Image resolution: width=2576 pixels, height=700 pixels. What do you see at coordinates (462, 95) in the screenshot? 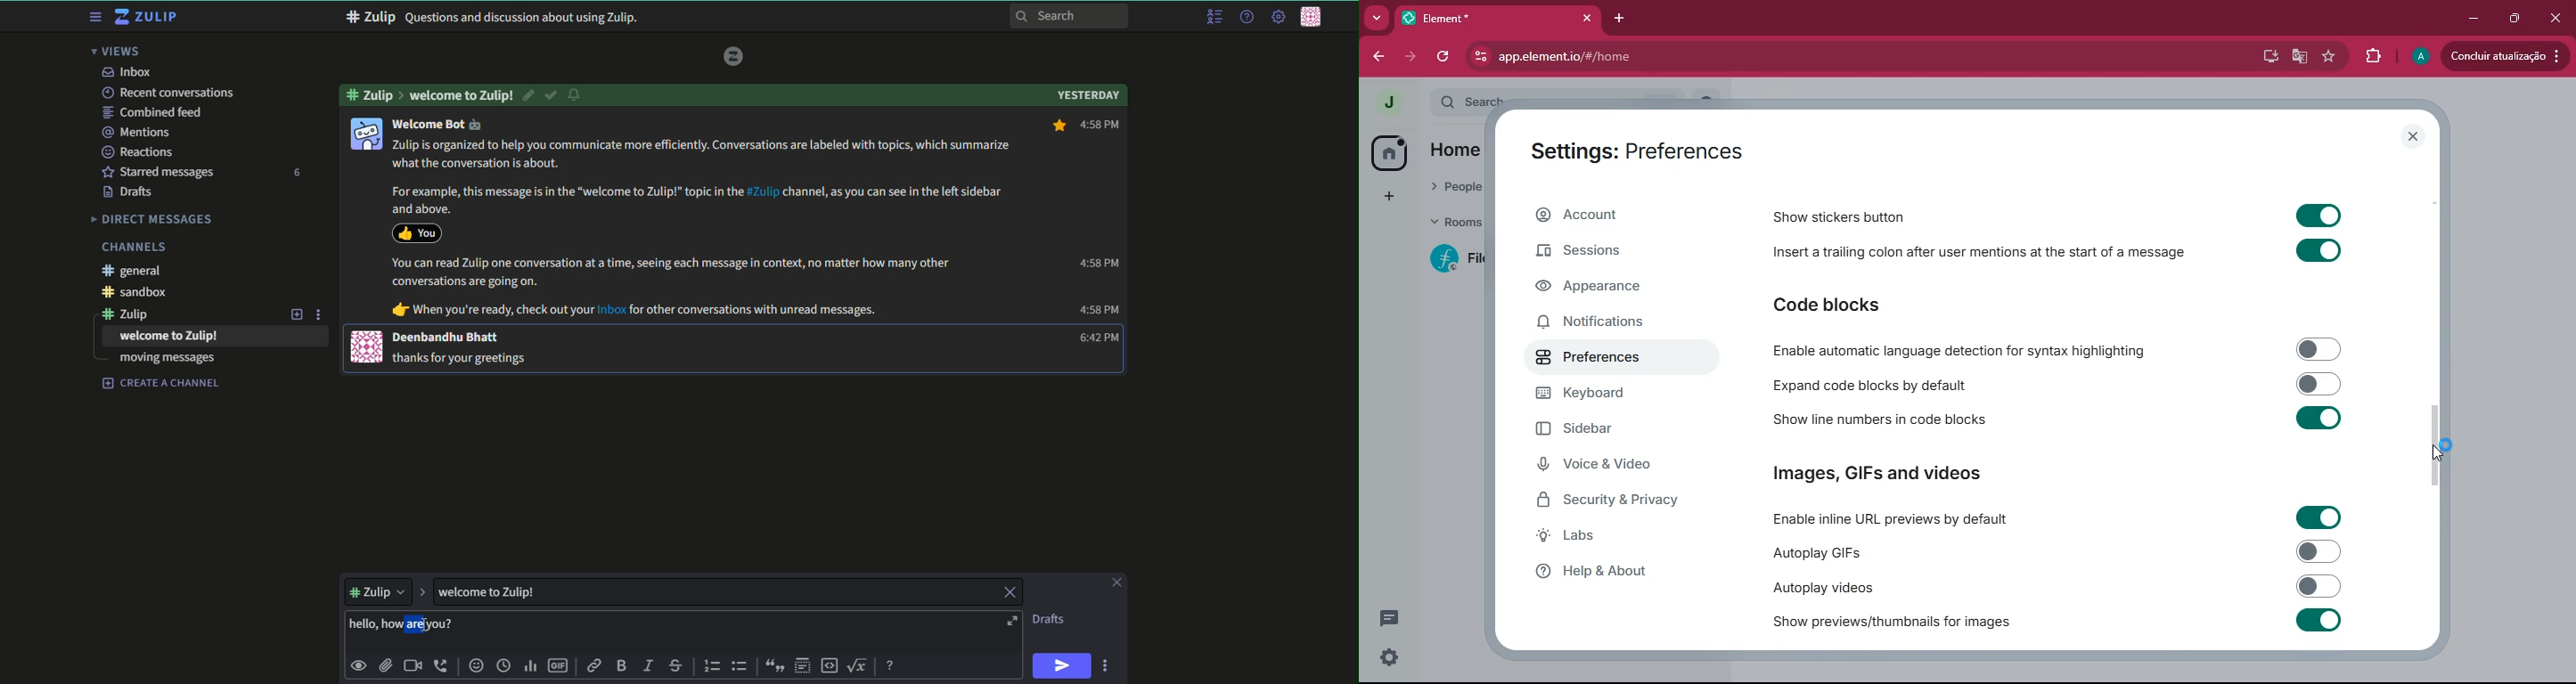
I see `welcome to zulip!` at bounding box center [462, 95].